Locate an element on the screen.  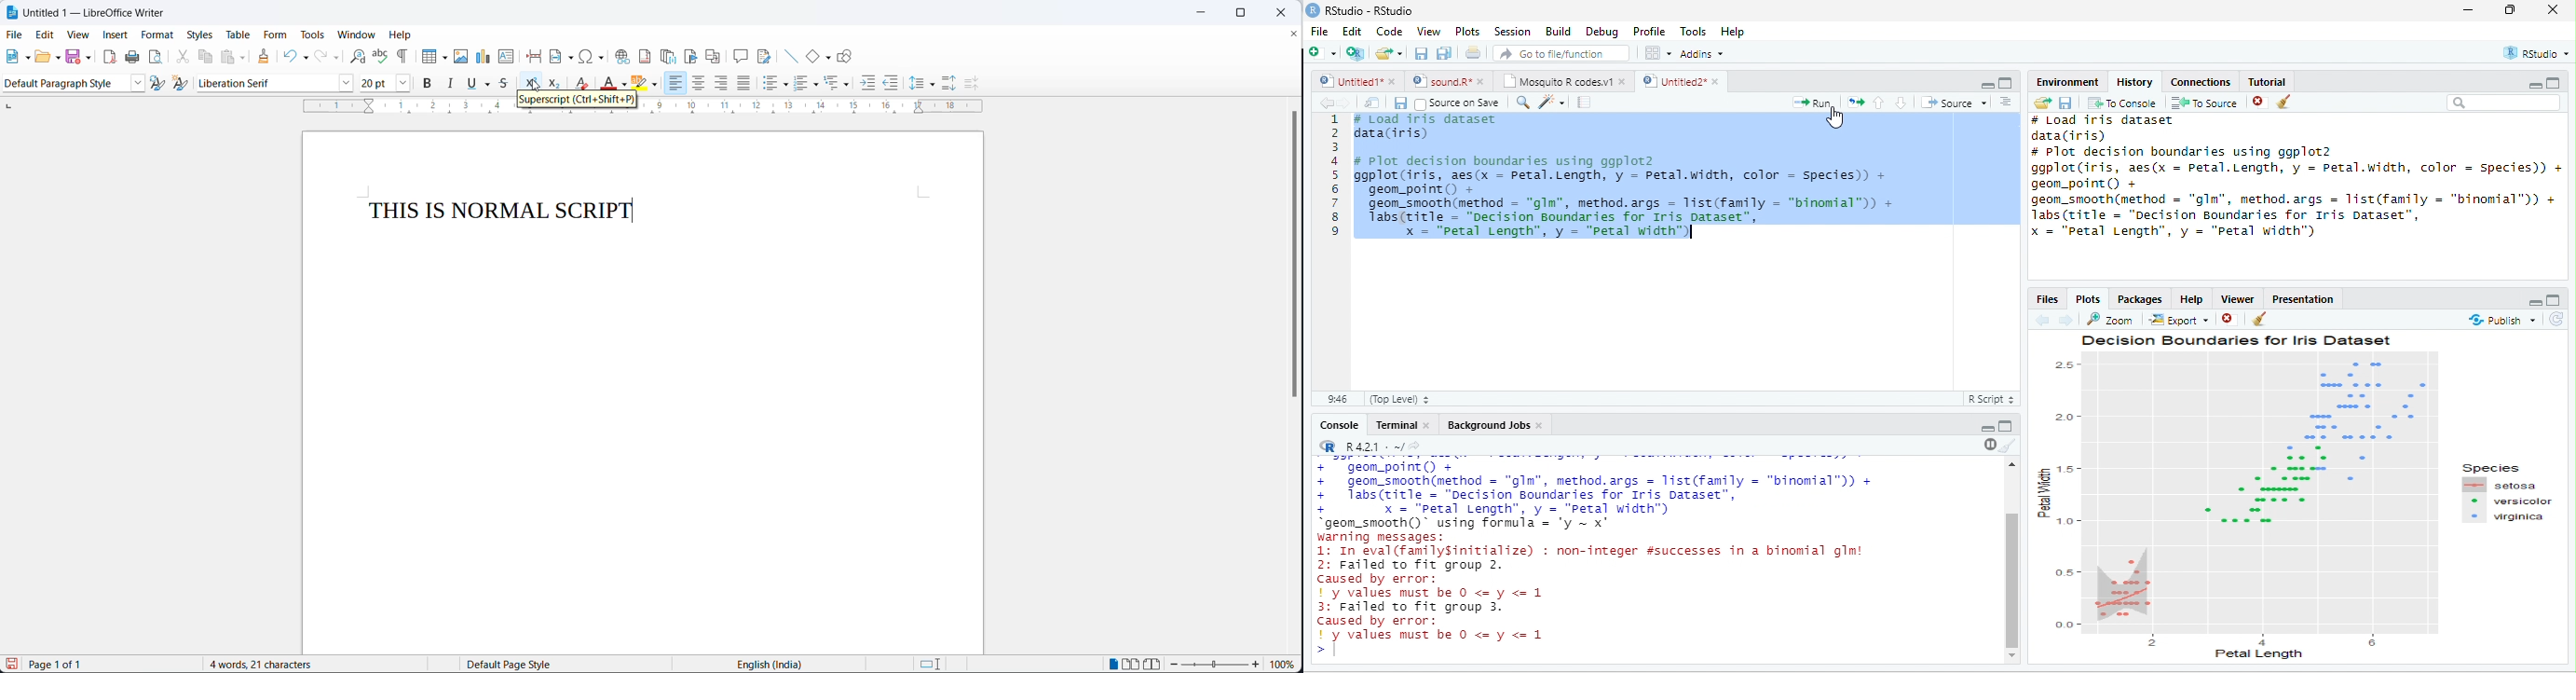
basic shapes is located at coordinates (808, 54).